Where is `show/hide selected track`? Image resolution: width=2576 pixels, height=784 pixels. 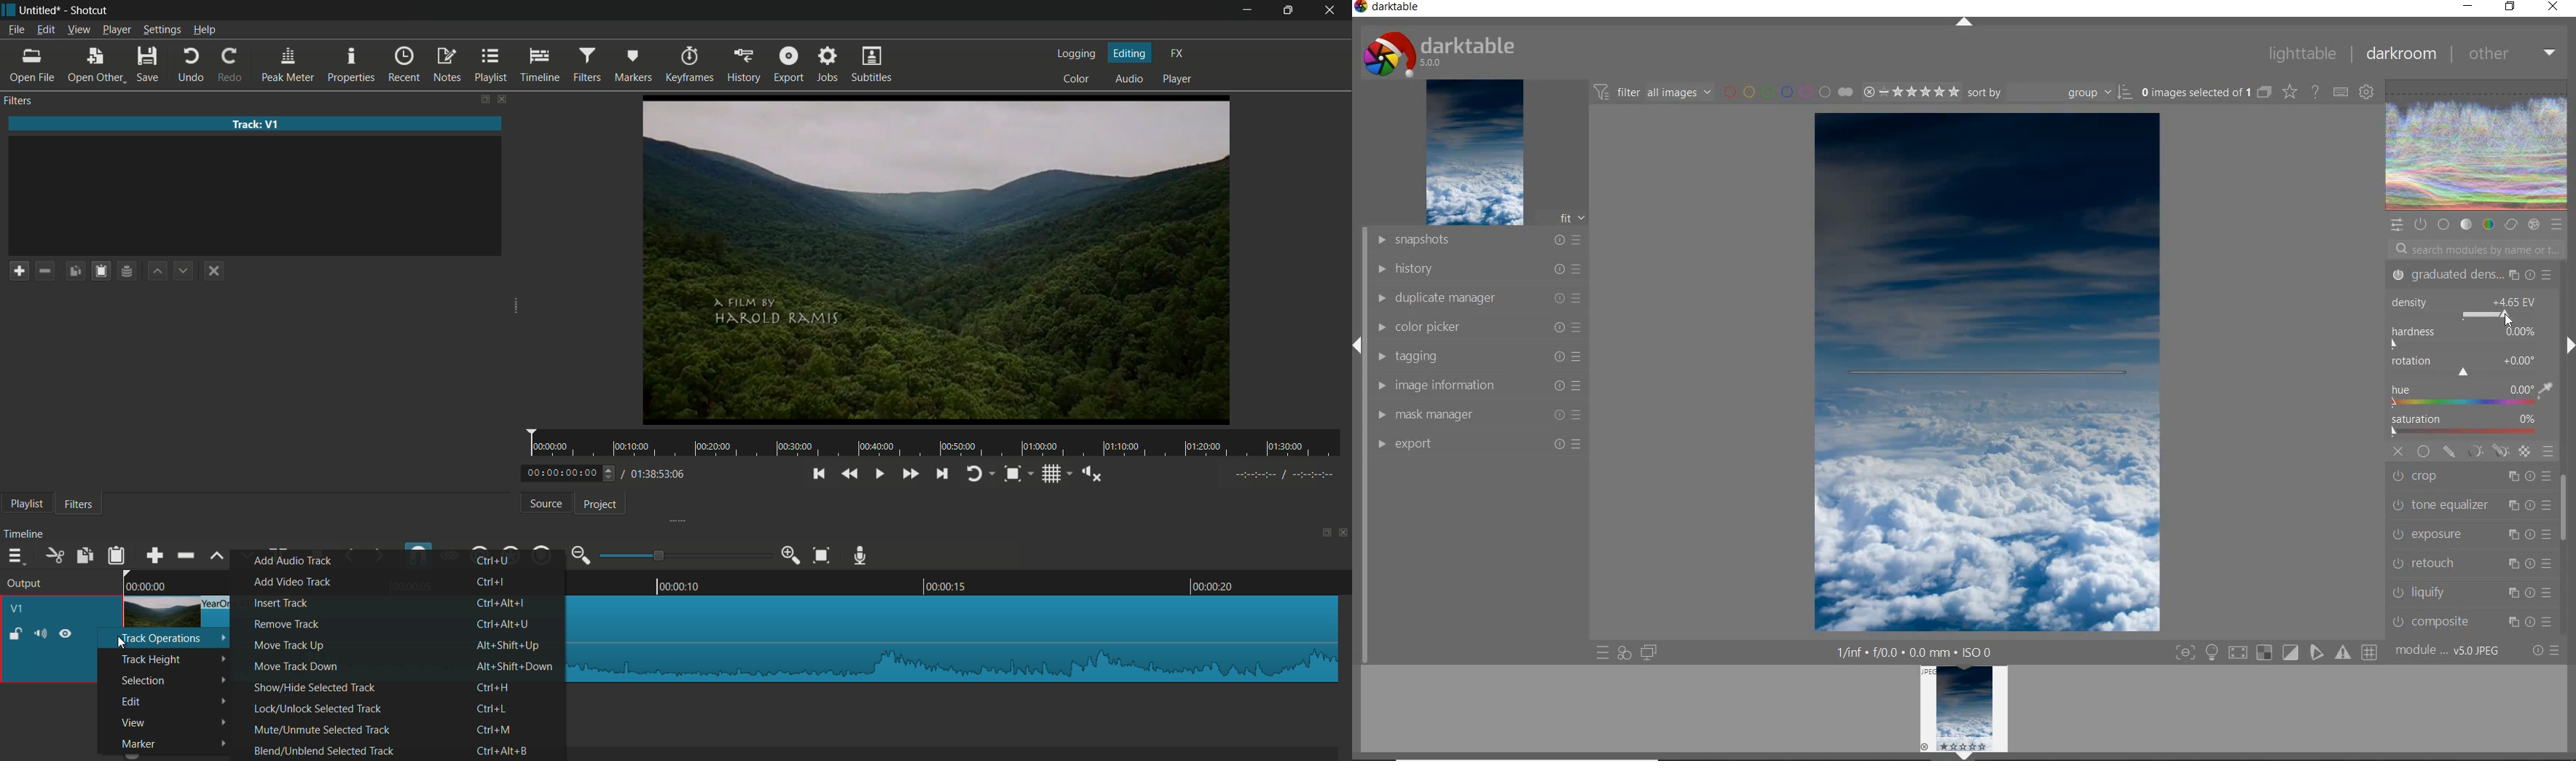
show/hide selected track is located at coordinates (312, 688).